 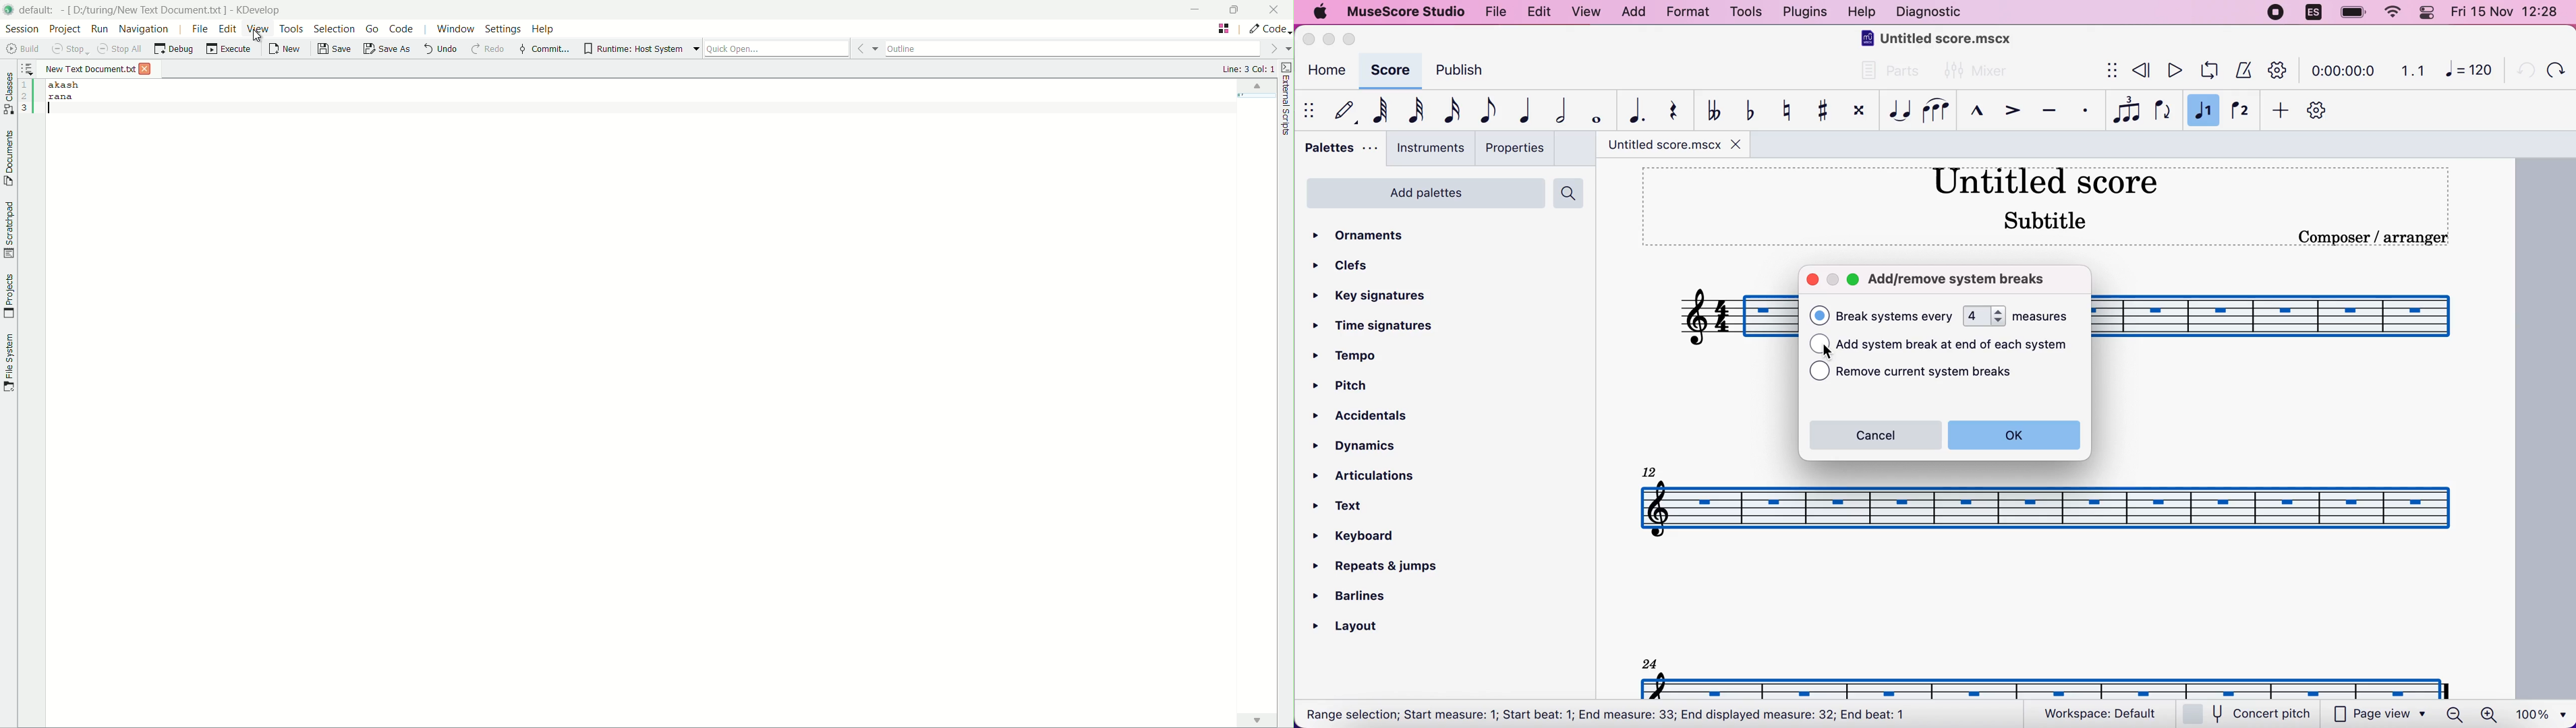 What do you see at coordinates (1571, 193) in the screenshot?
I see `search` at bounding box center [1571, 193].